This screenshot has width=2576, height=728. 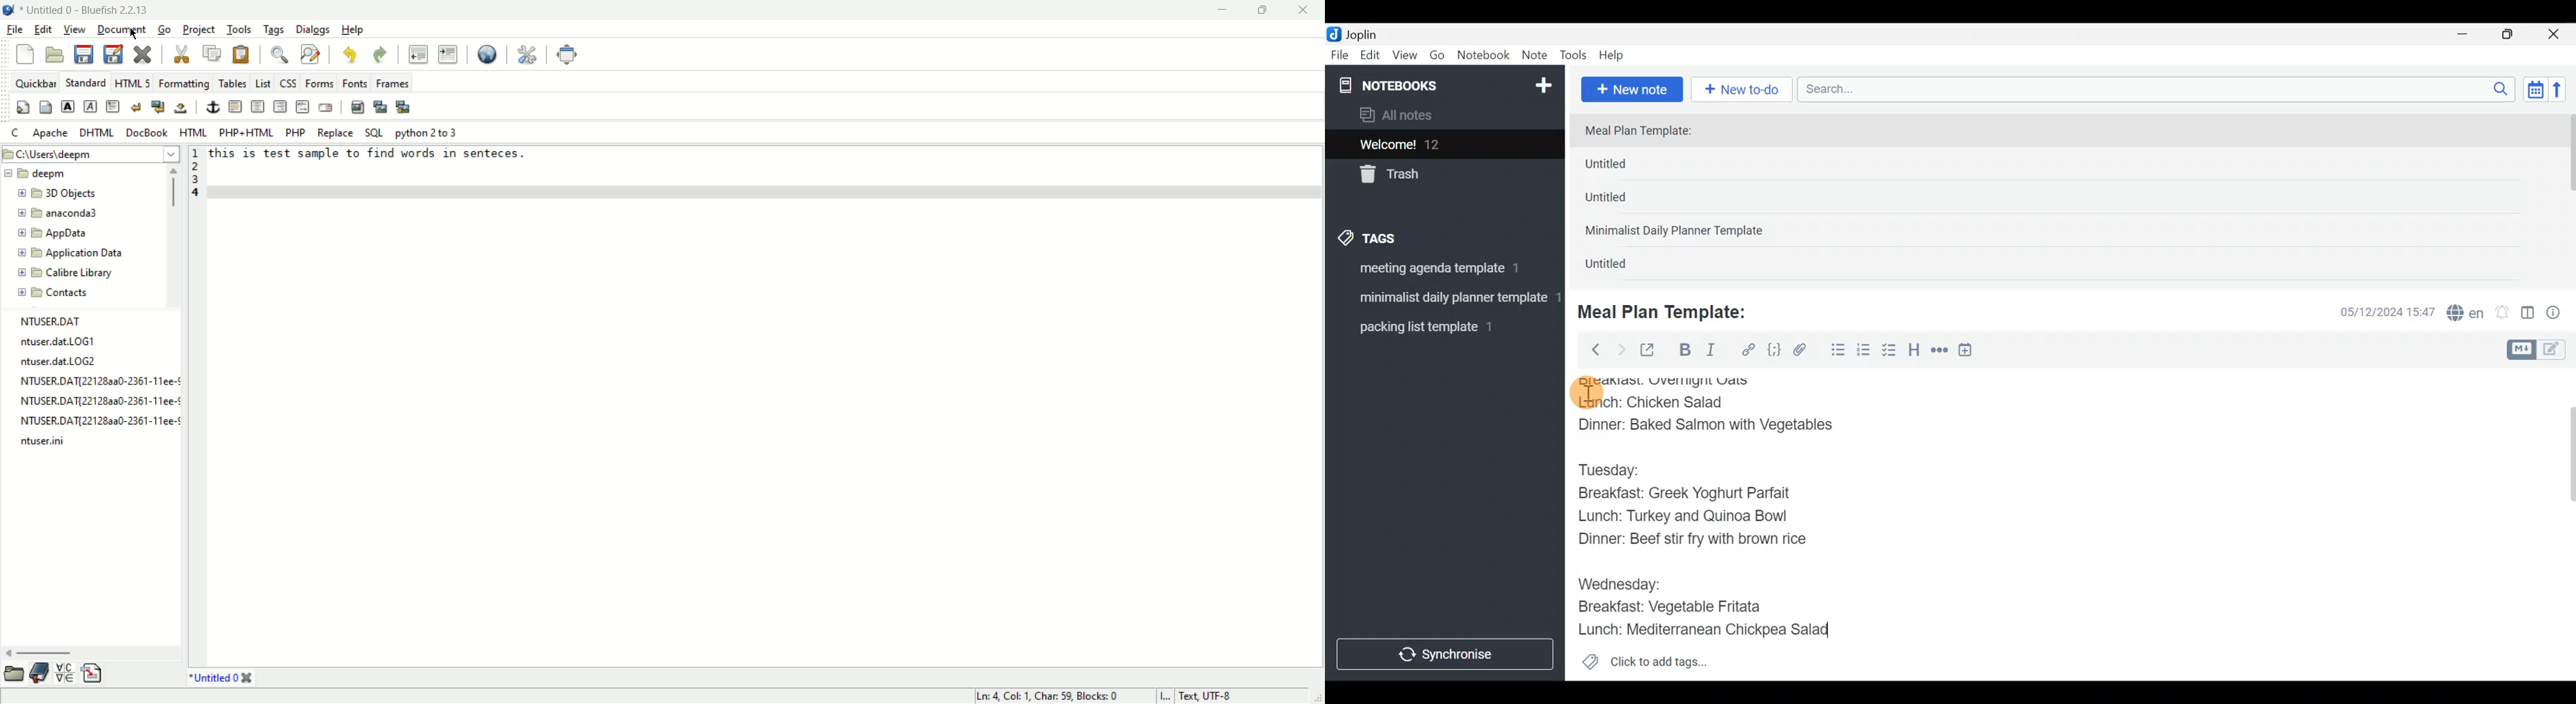 I want to click on preferences, so click(x=526, y=55).